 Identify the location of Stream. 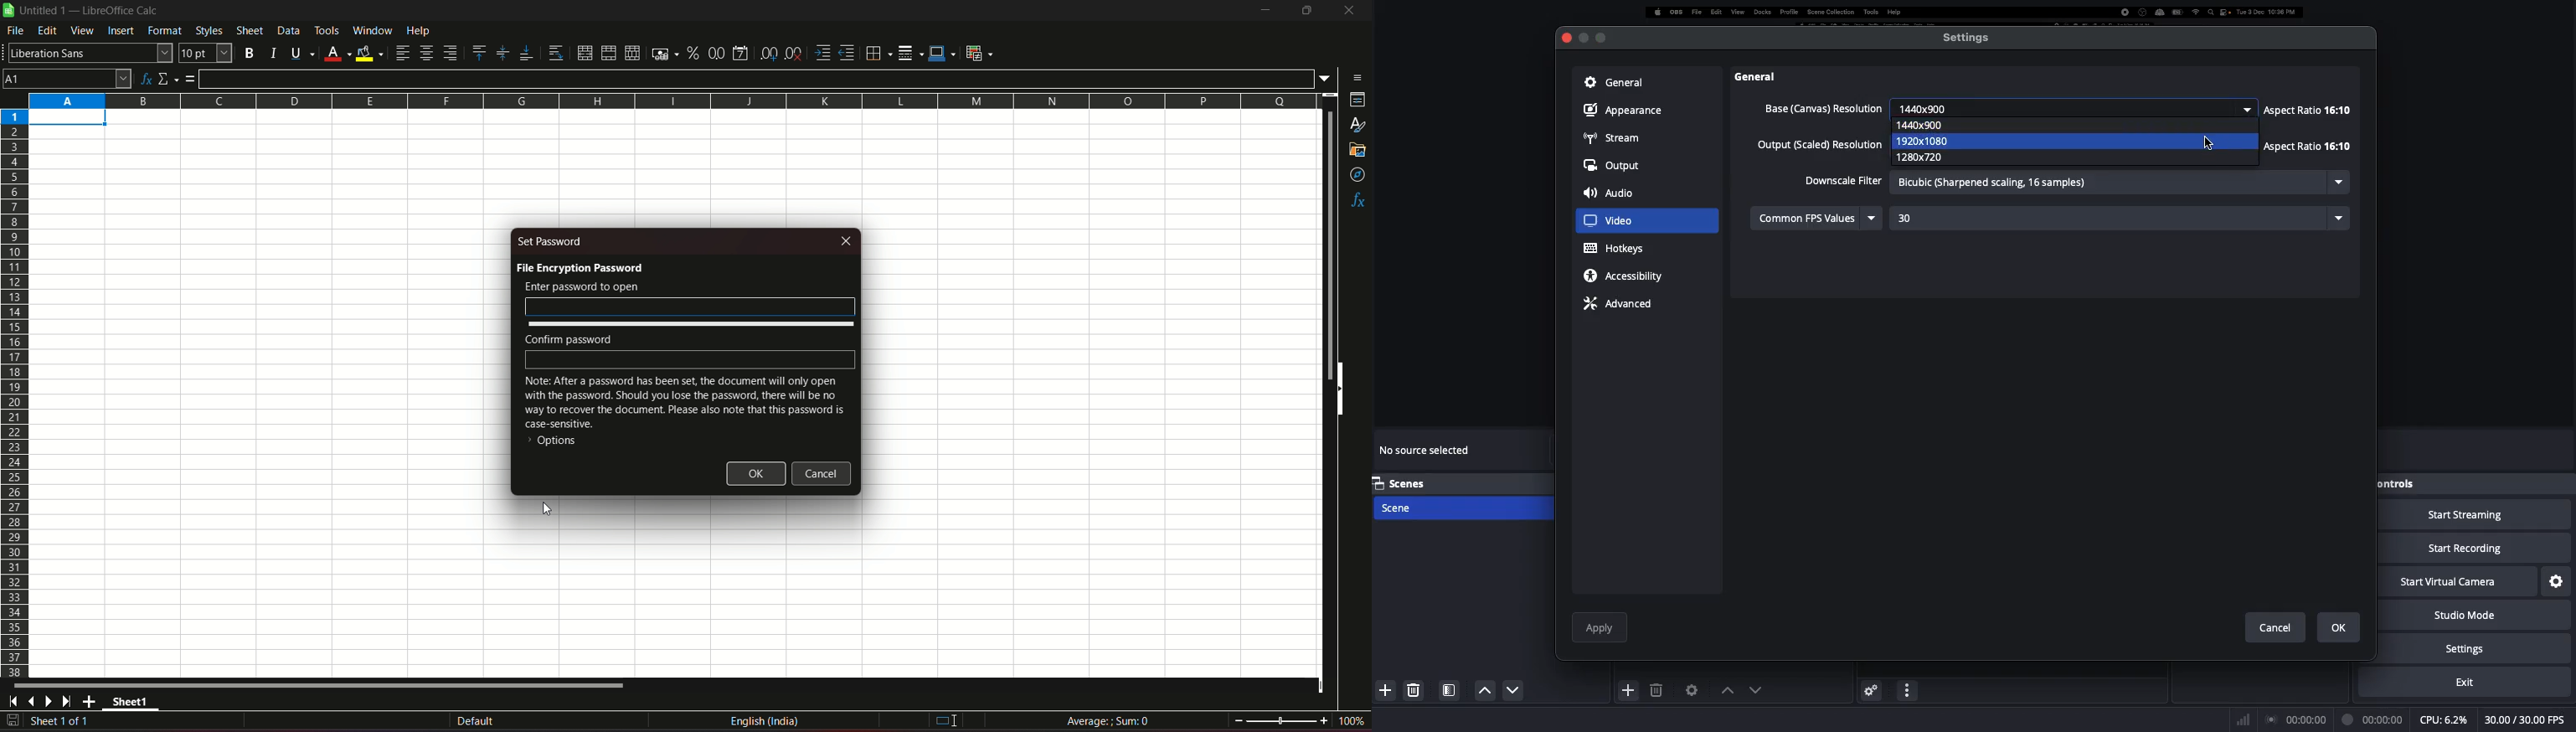
(1612, 137).